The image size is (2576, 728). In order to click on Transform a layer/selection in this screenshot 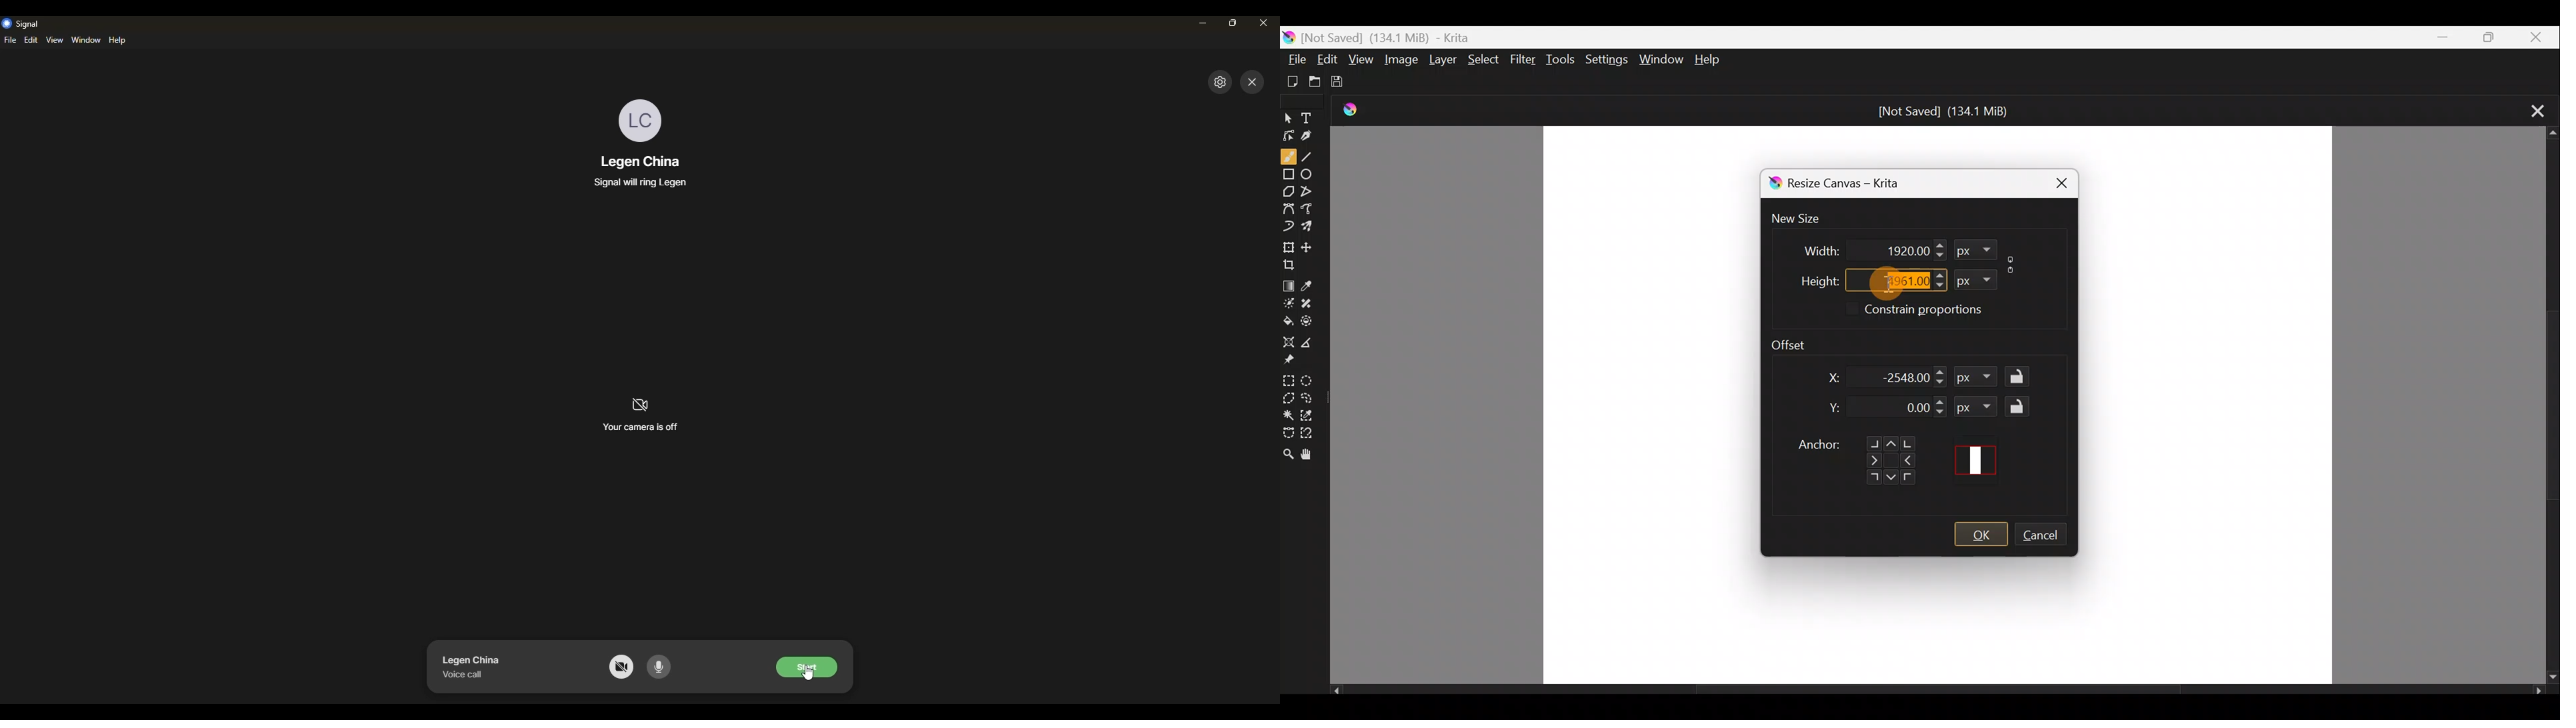, I will do `click(1289, 247)`.